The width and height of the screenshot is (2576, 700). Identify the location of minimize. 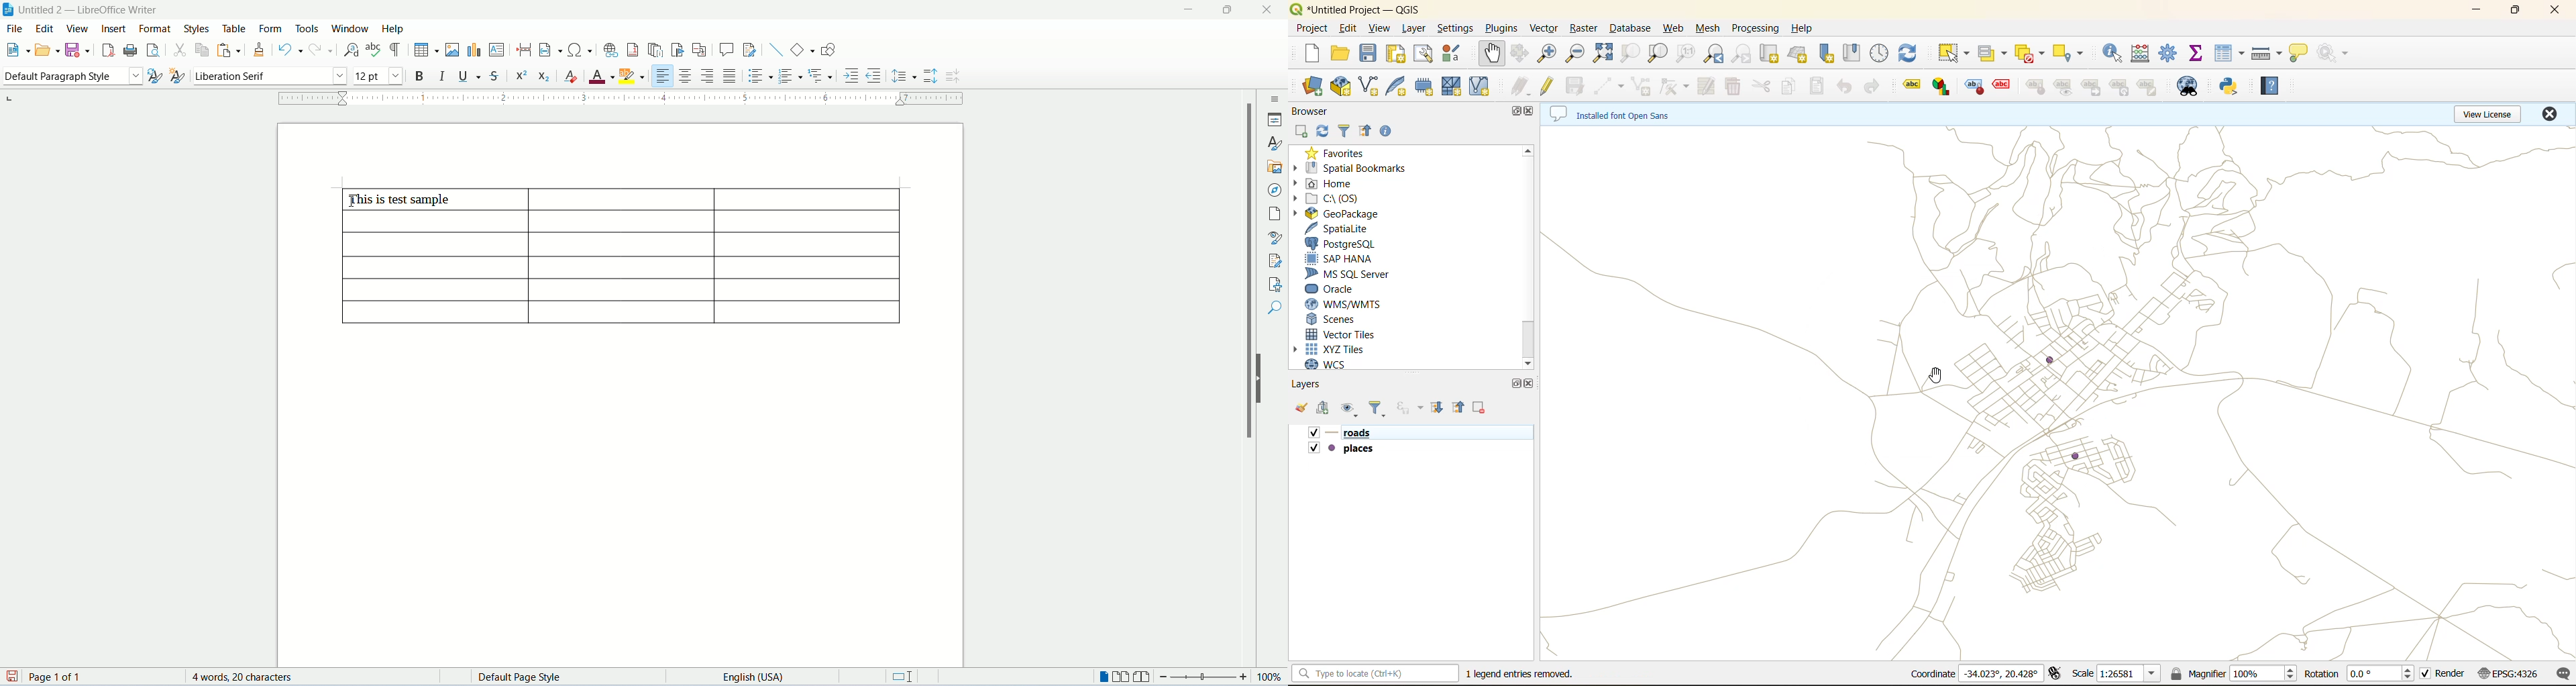
(2482, 11).